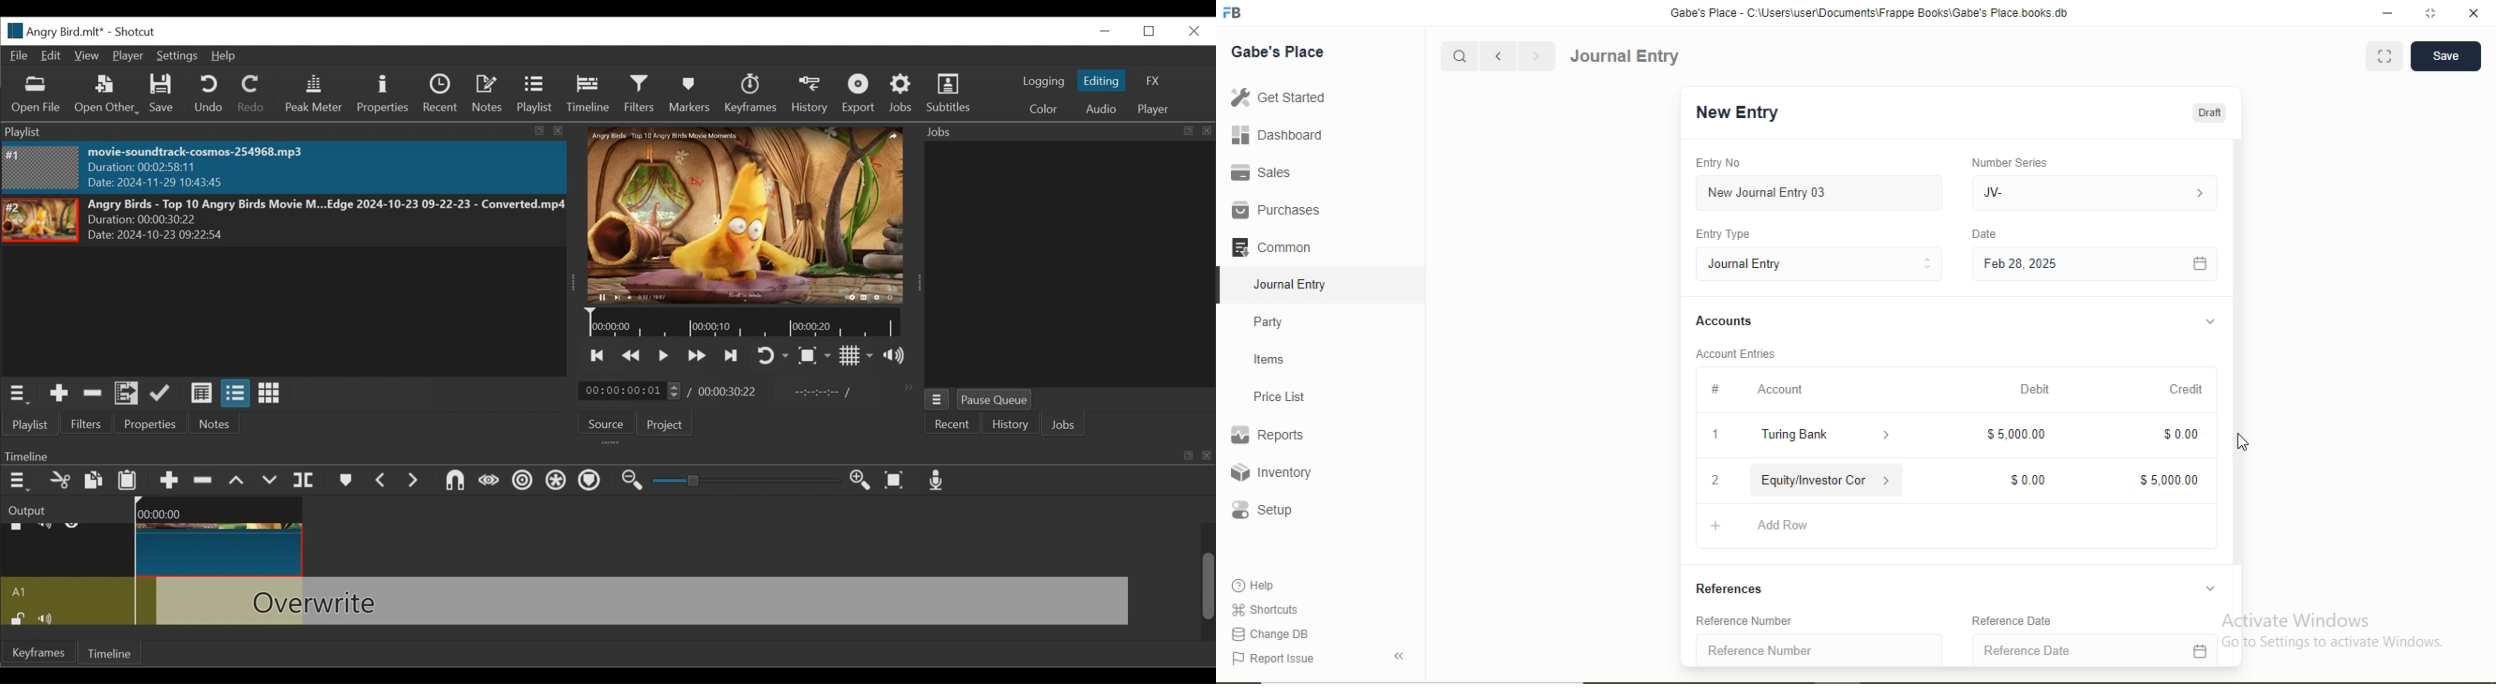 This screenshot has width=2520, height=700. What do you see at coordinates (1292, 285) in the screenshot?
I see `Journal Entry` at bounding box center [1292, 285].